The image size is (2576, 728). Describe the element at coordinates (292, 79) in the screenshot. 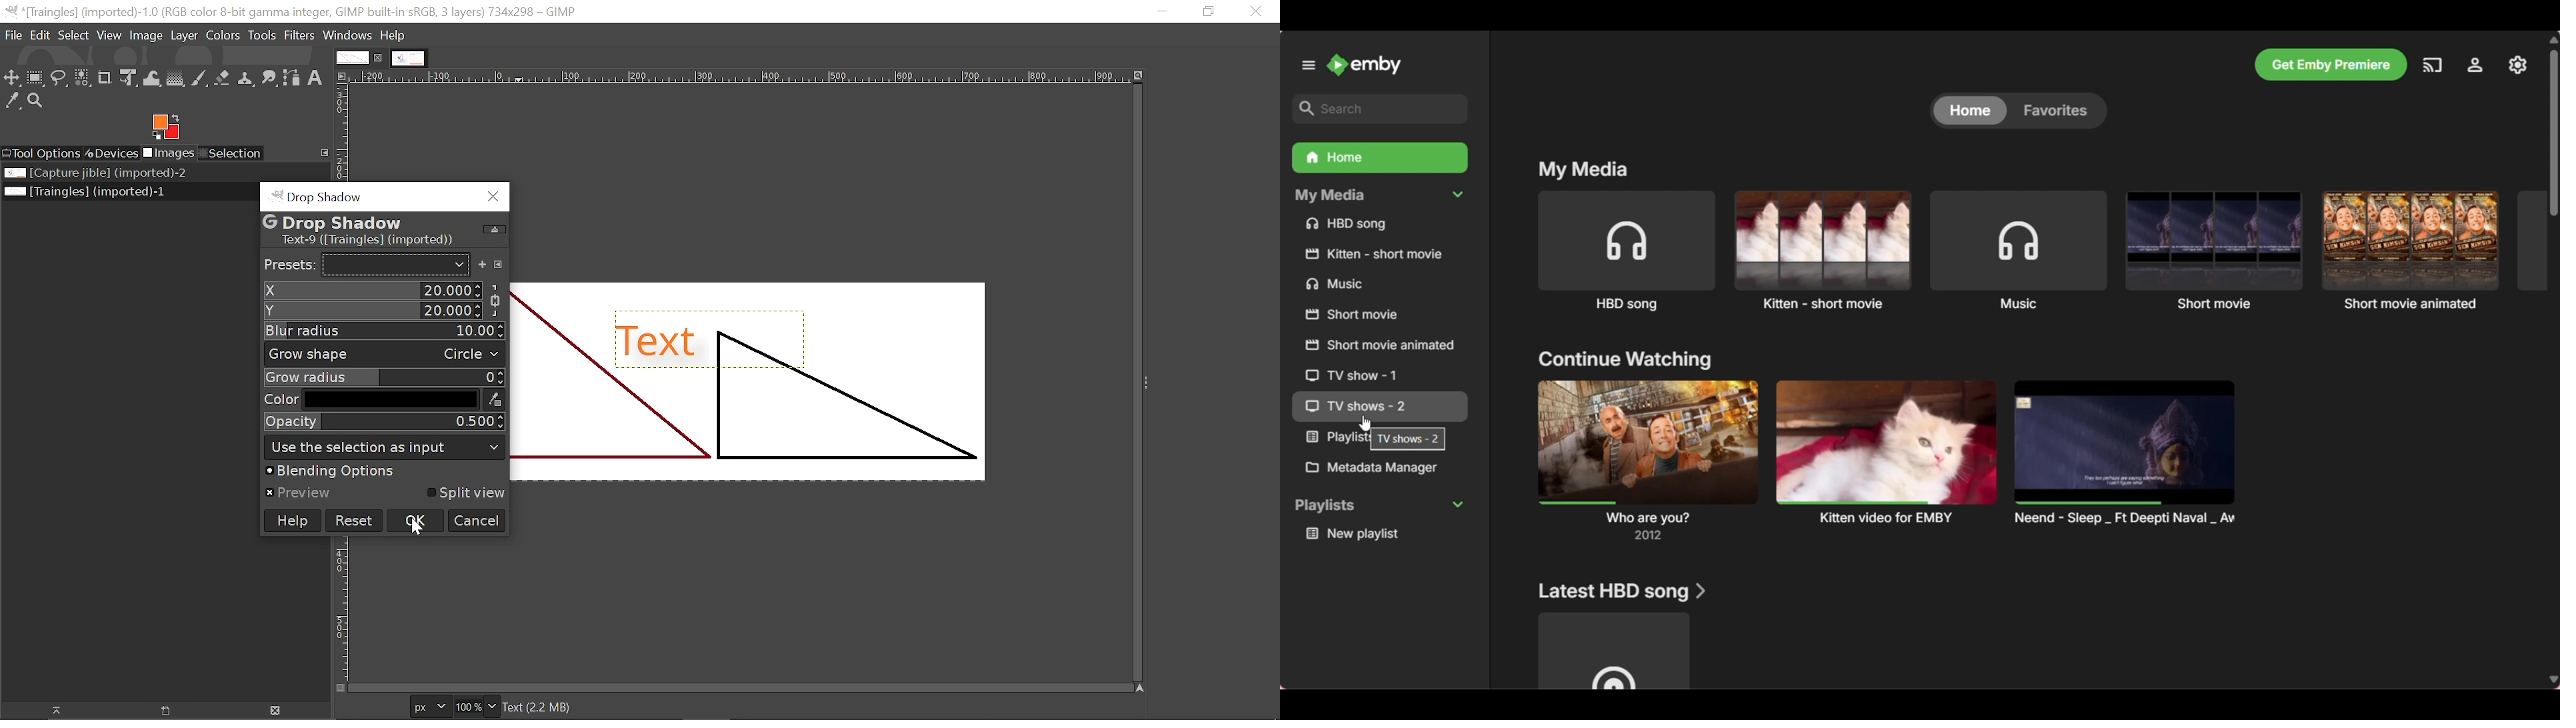

I see `Path tool` at that location.